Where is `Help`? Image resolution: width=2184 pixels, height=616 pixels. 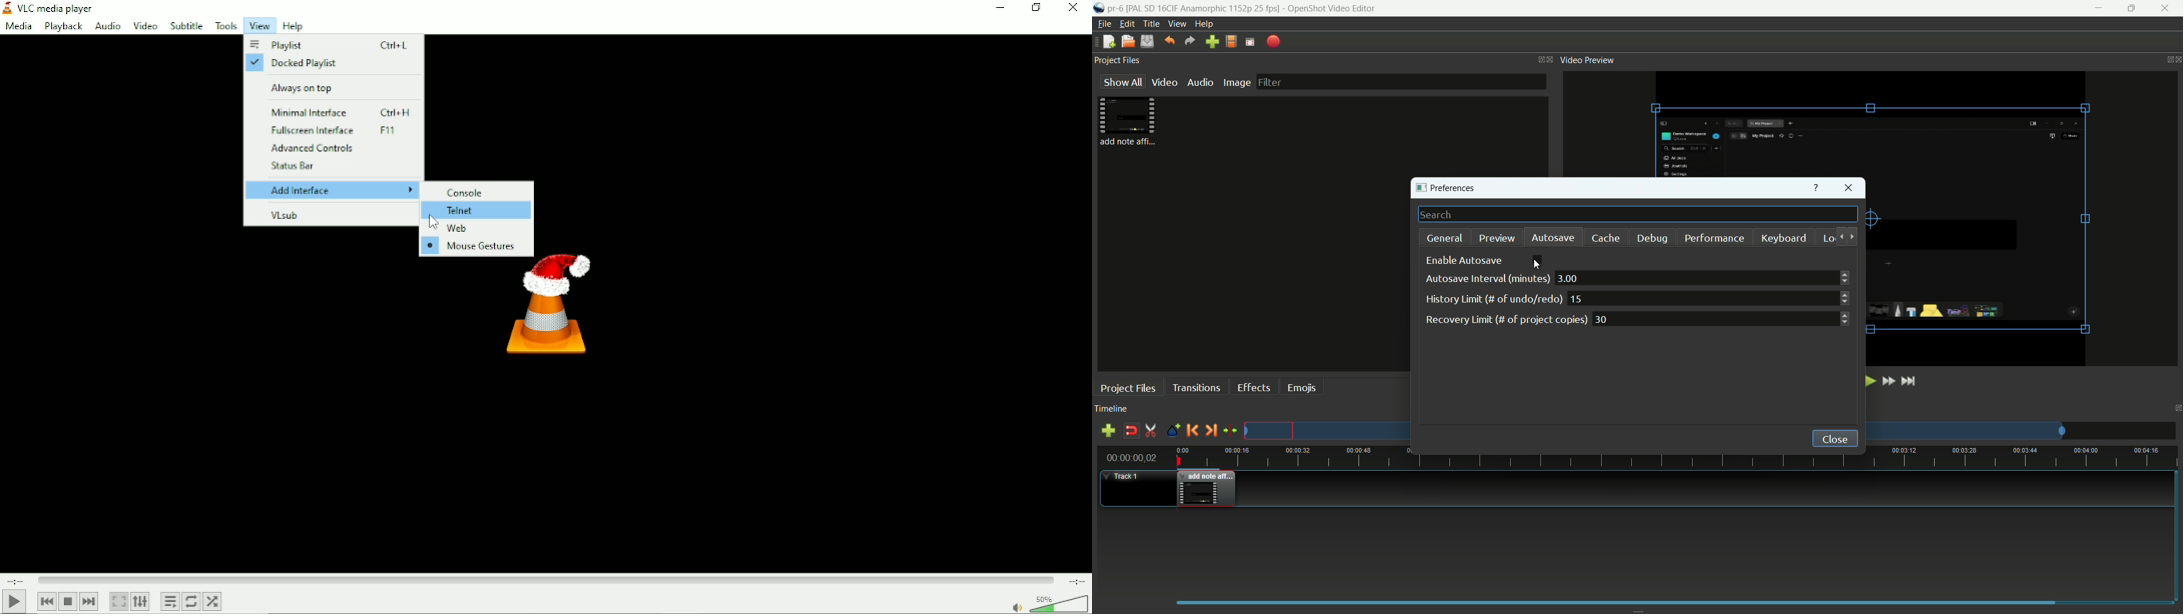 Help is located at coordinates (293, 26).